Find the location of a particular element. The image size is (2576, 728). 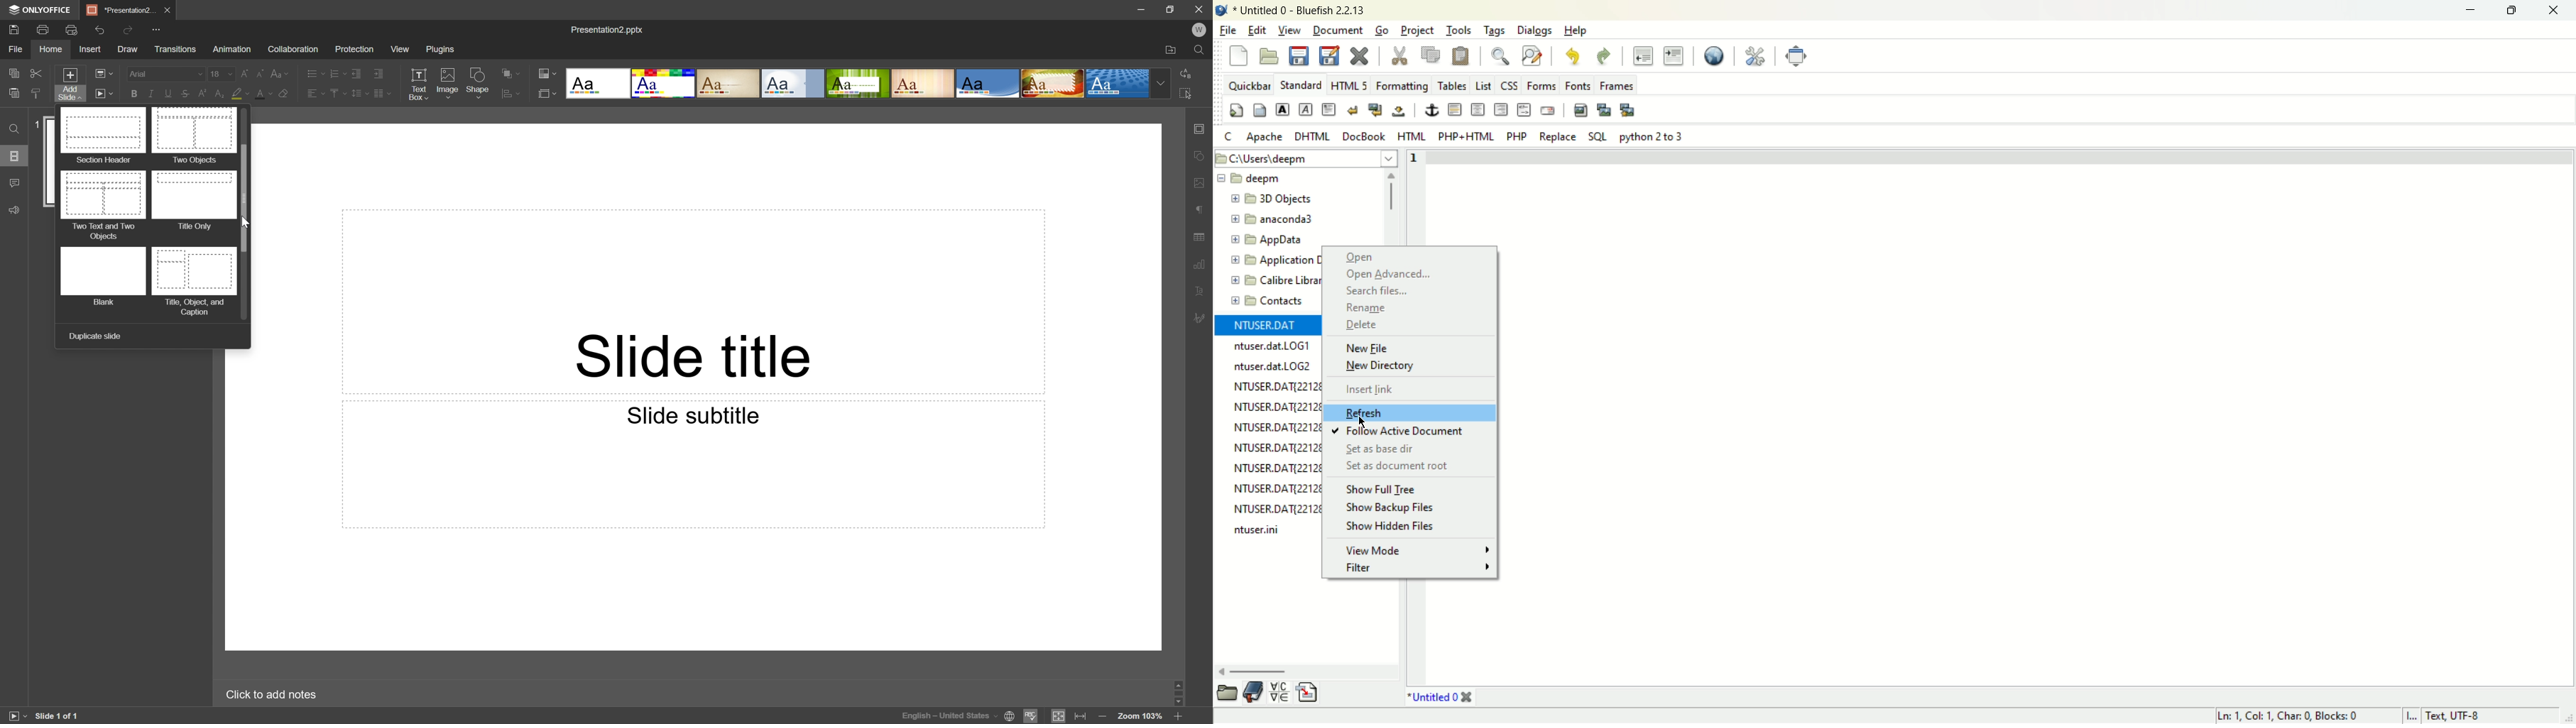

Close is located at coordinates (1198, 8).